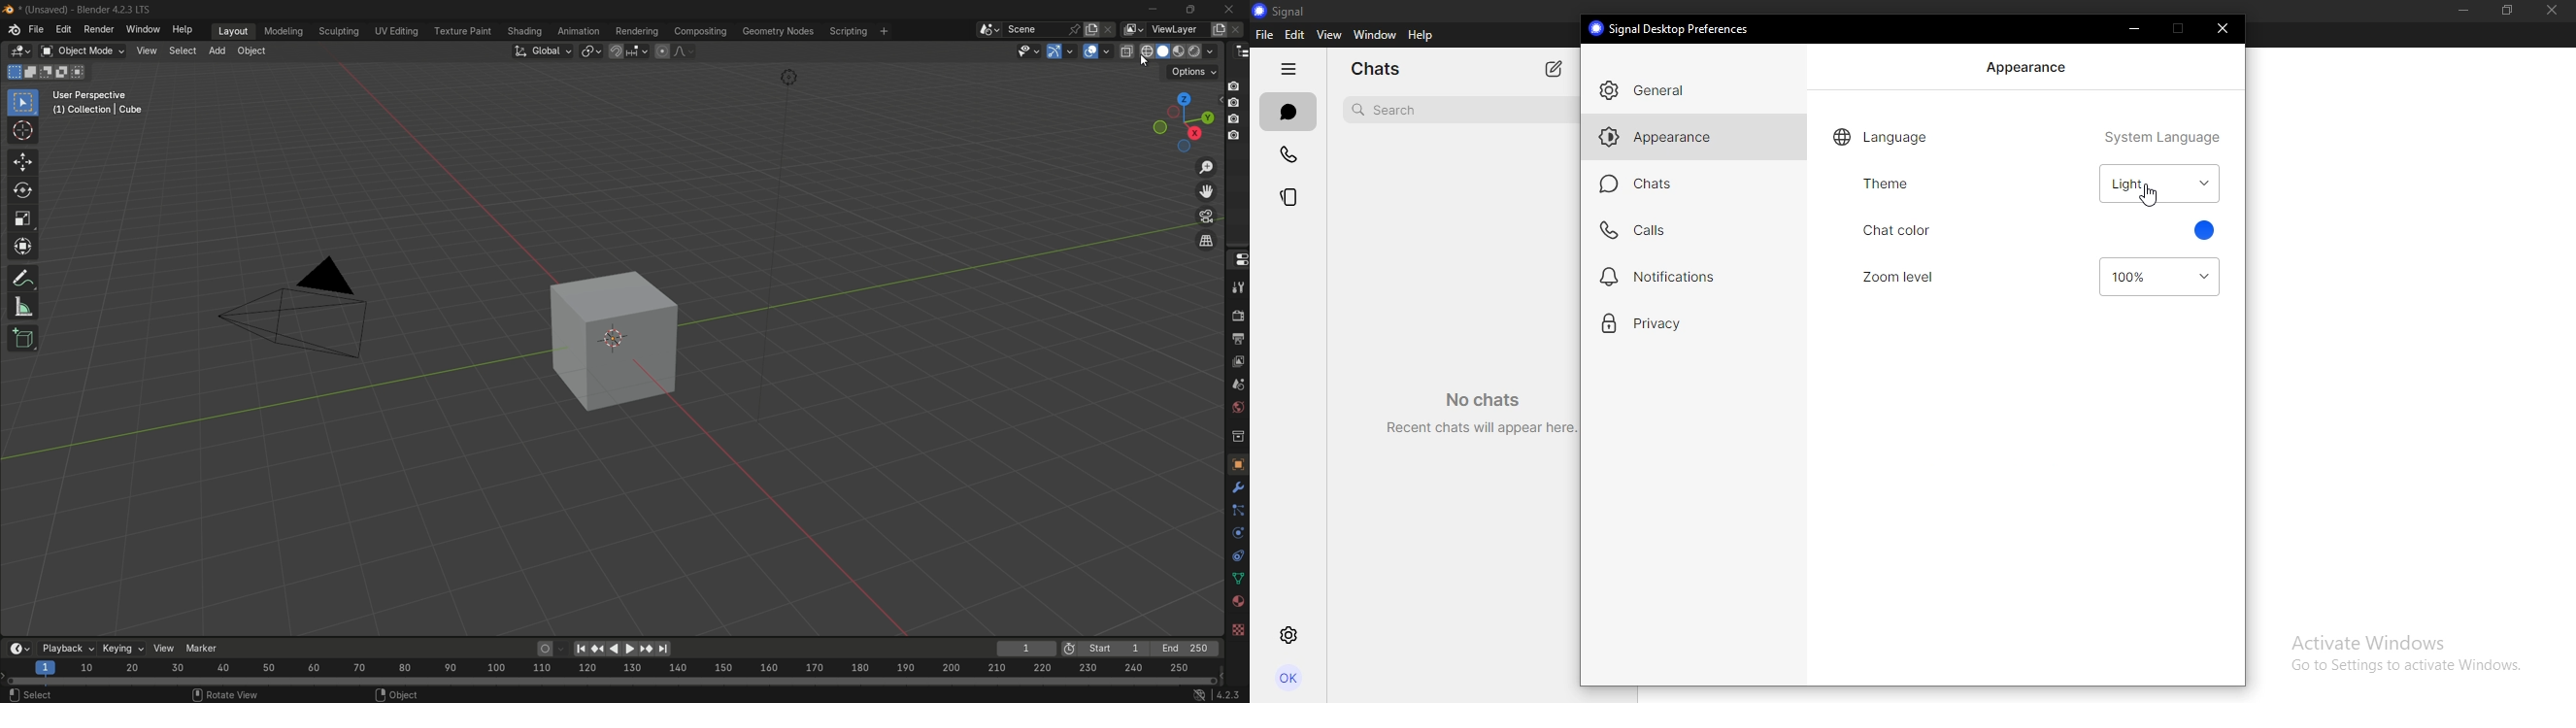 The width and height of the screenshot is (2576, 728). What do you see at coordinates (1931, 230) in the screenshot?
I see `chat color` at bounding box center [1931, 230].